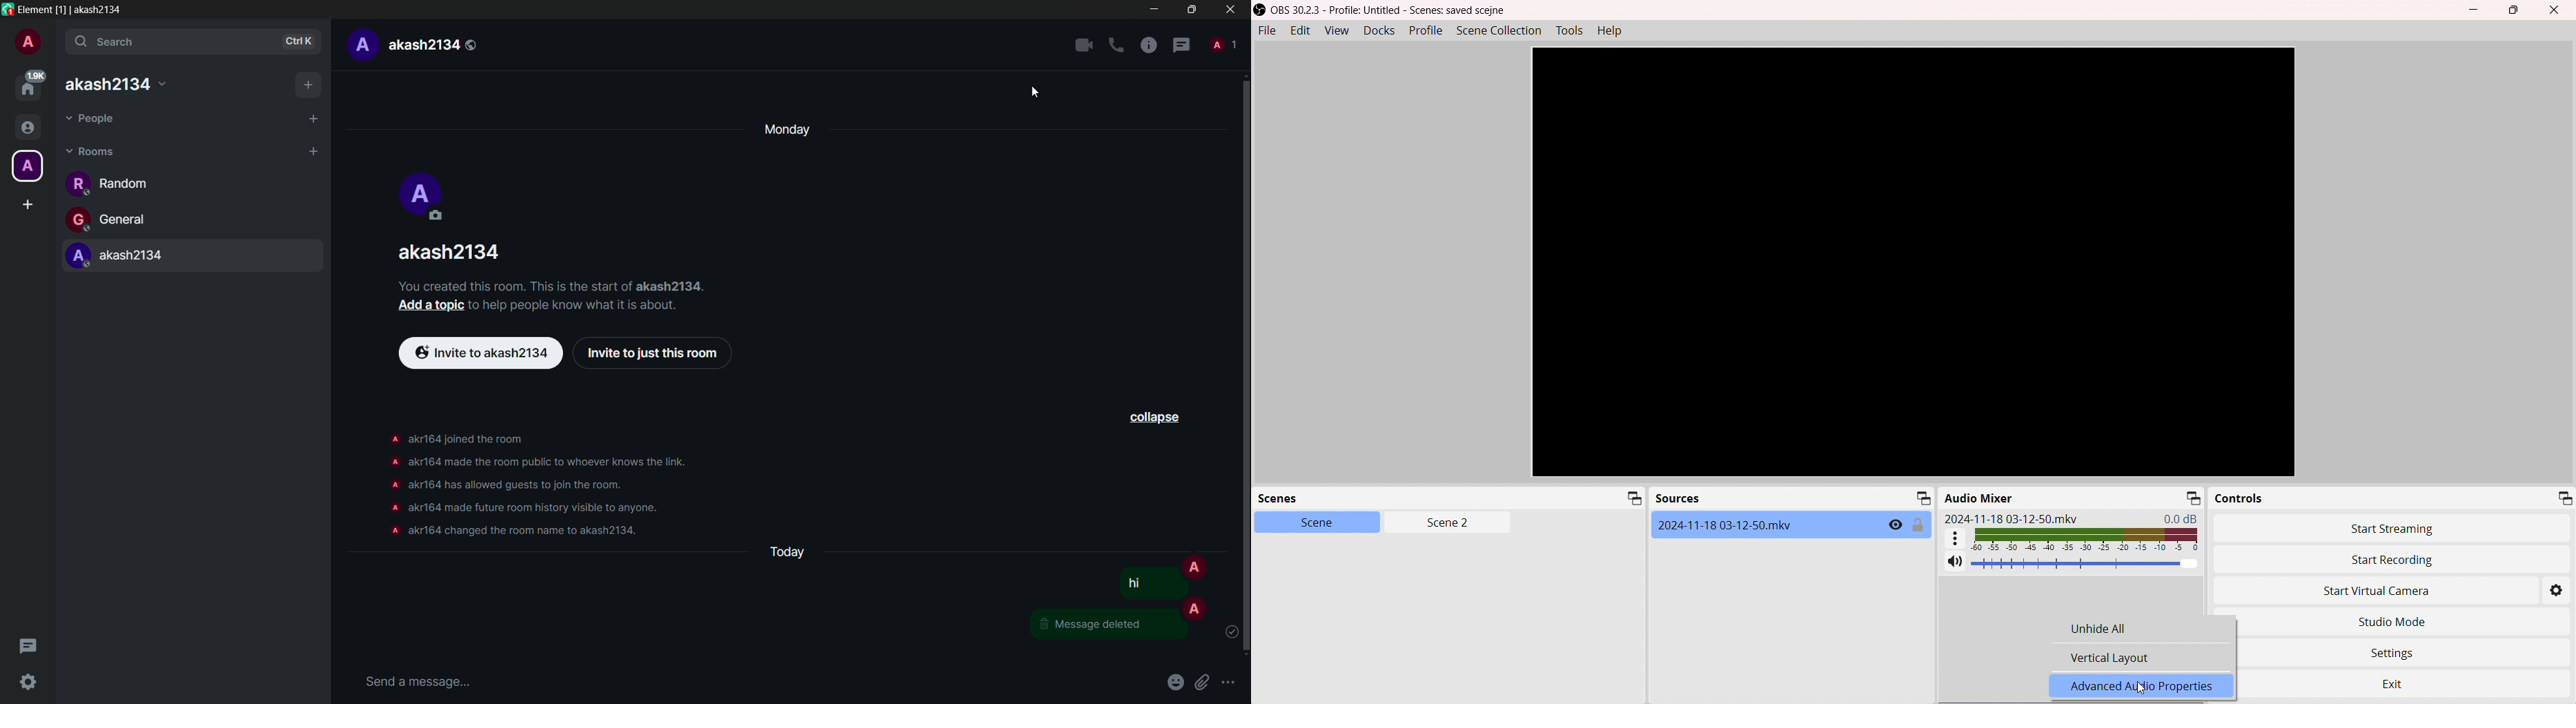  I want to click on Controls, so click(2241, 498).